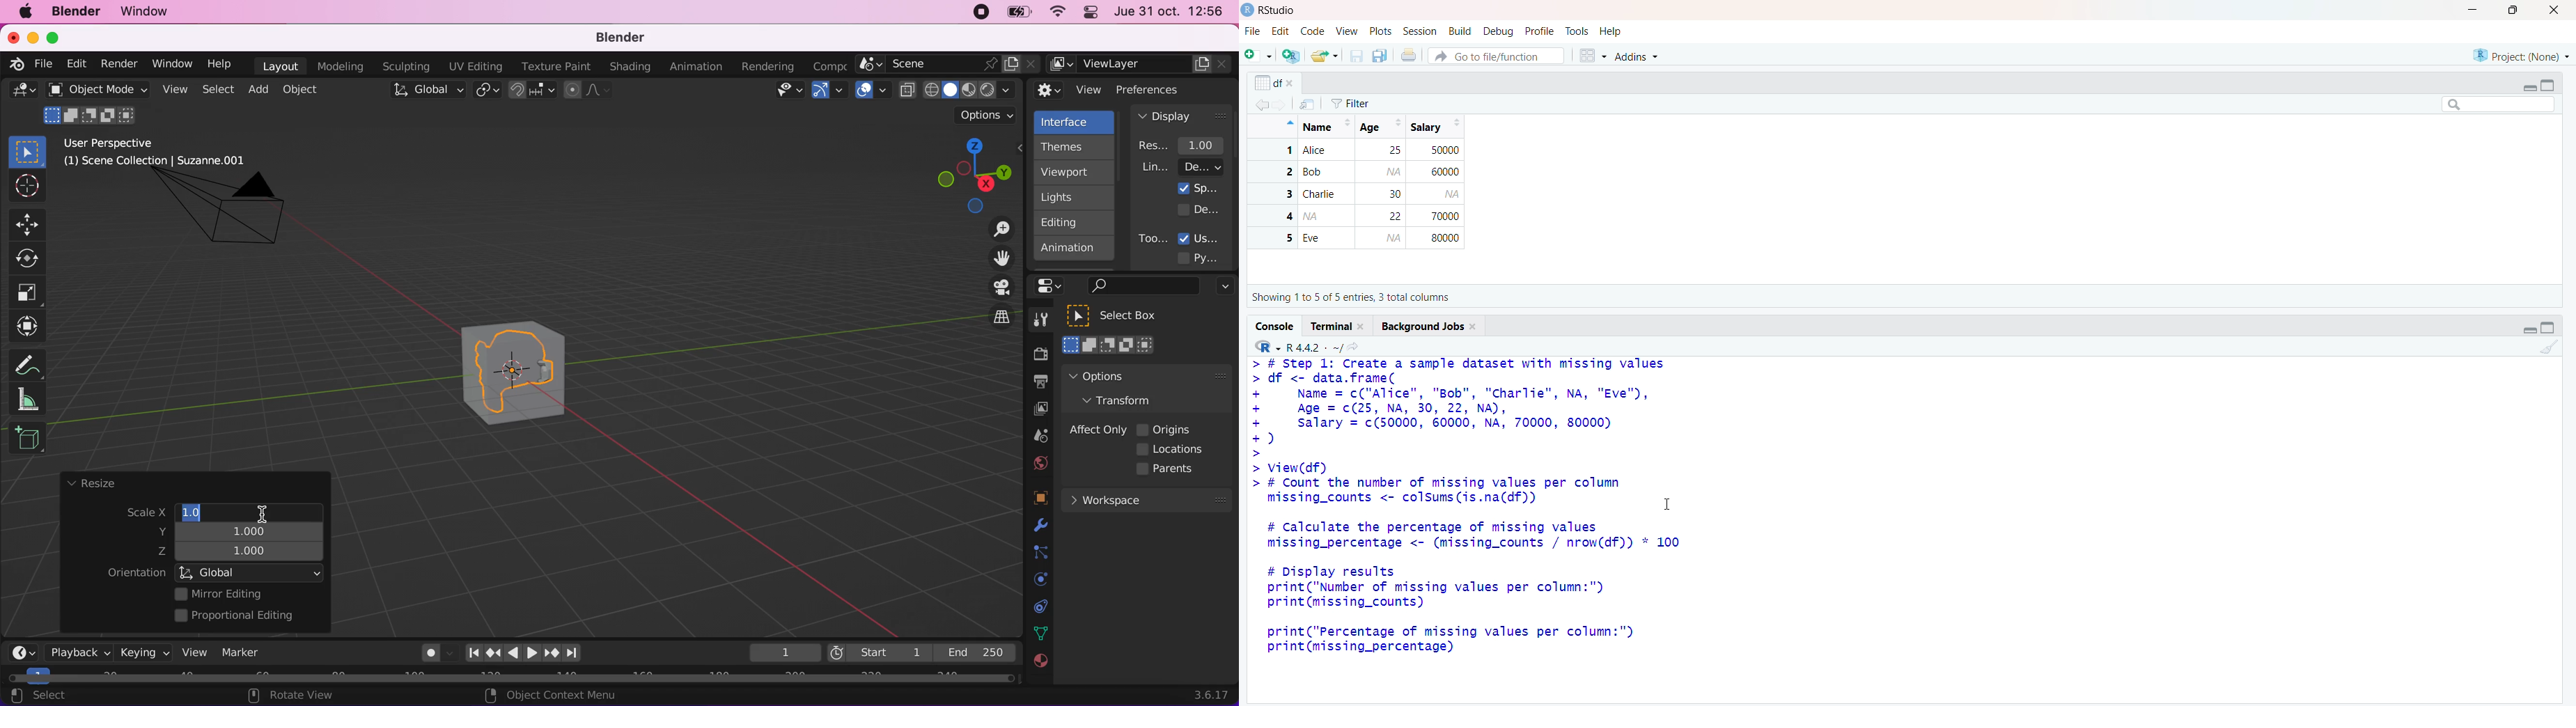 This screenshot has width=2576, height=728. Describe the element at coordinates (1313, 347) in the screenshot. I see `R442 -~/` at that location.